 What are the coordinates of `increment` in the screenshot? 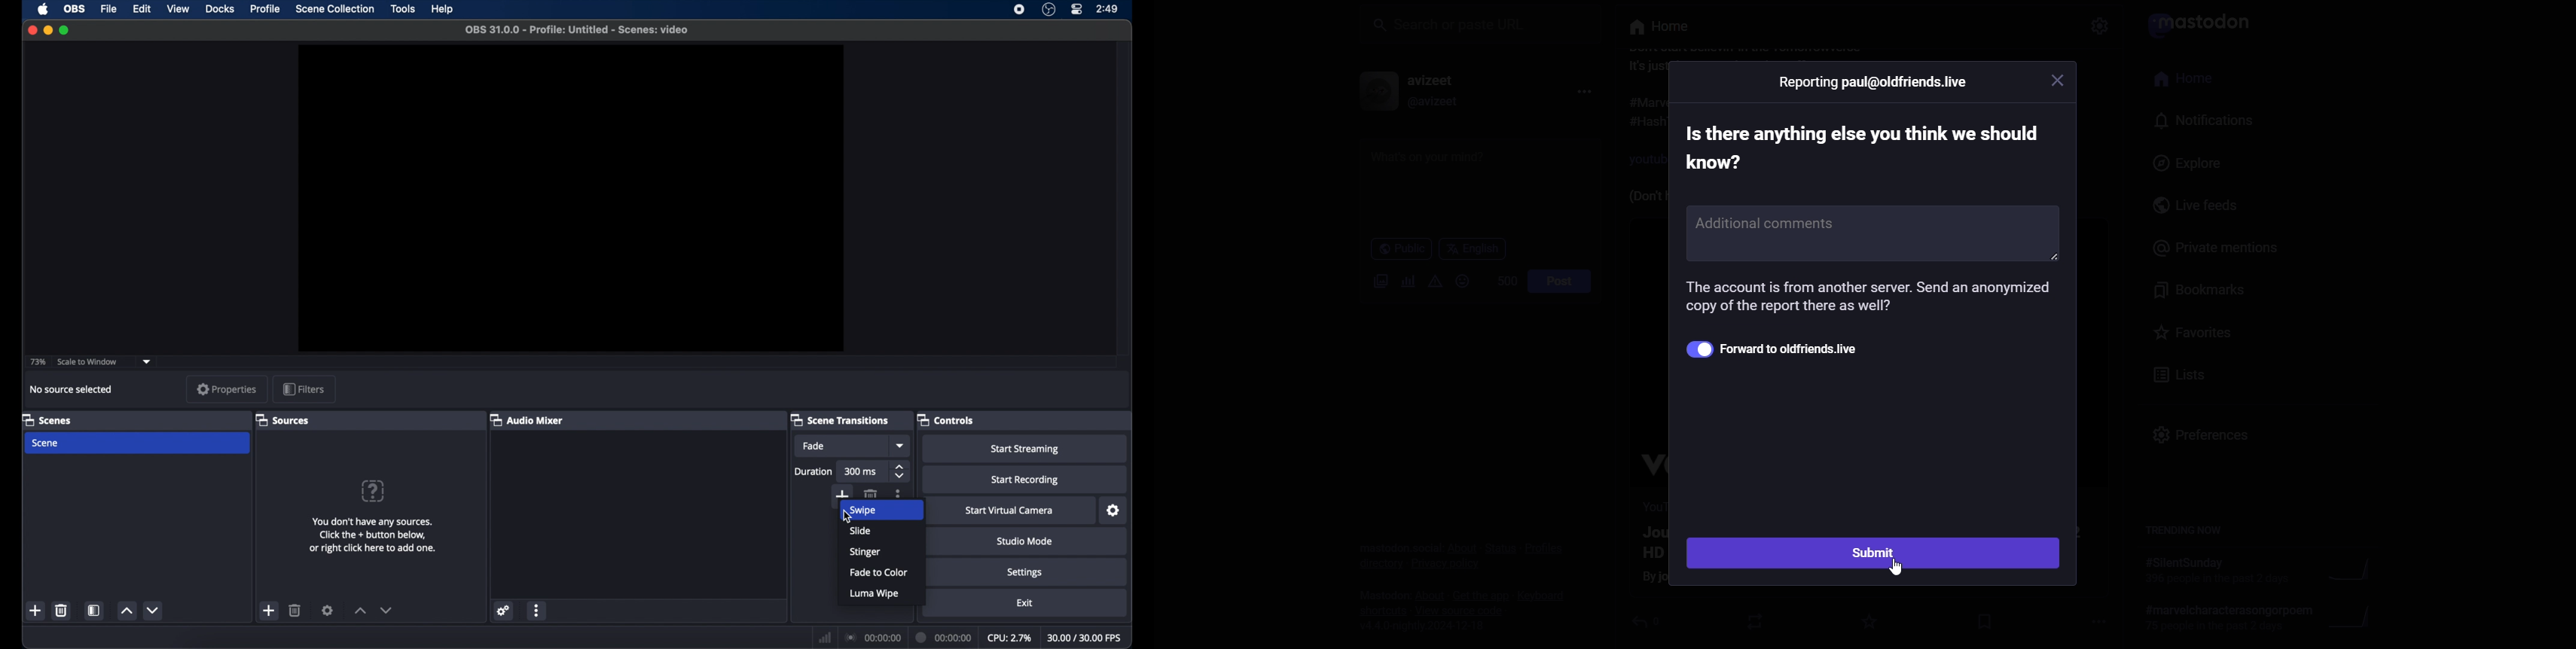 It's located at (126, 611).